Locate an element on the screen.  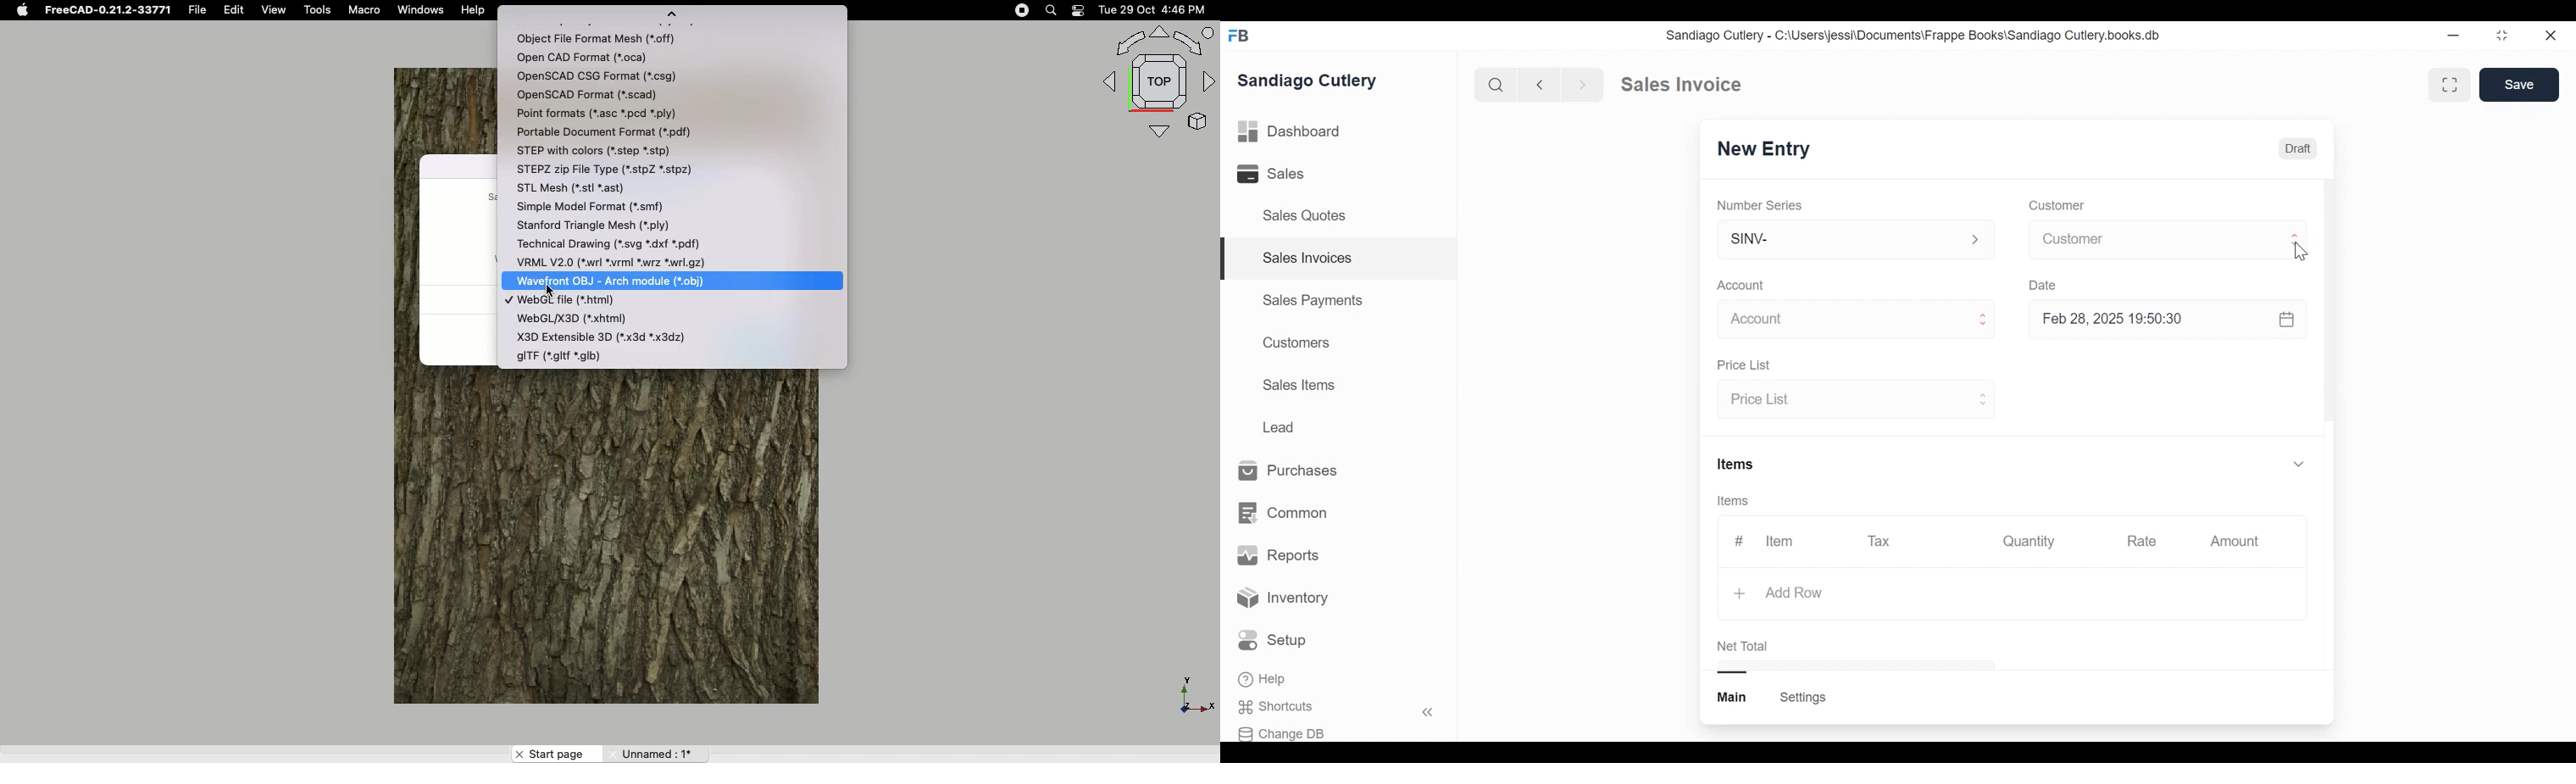
Settings is located at coordinates (1805, 697).